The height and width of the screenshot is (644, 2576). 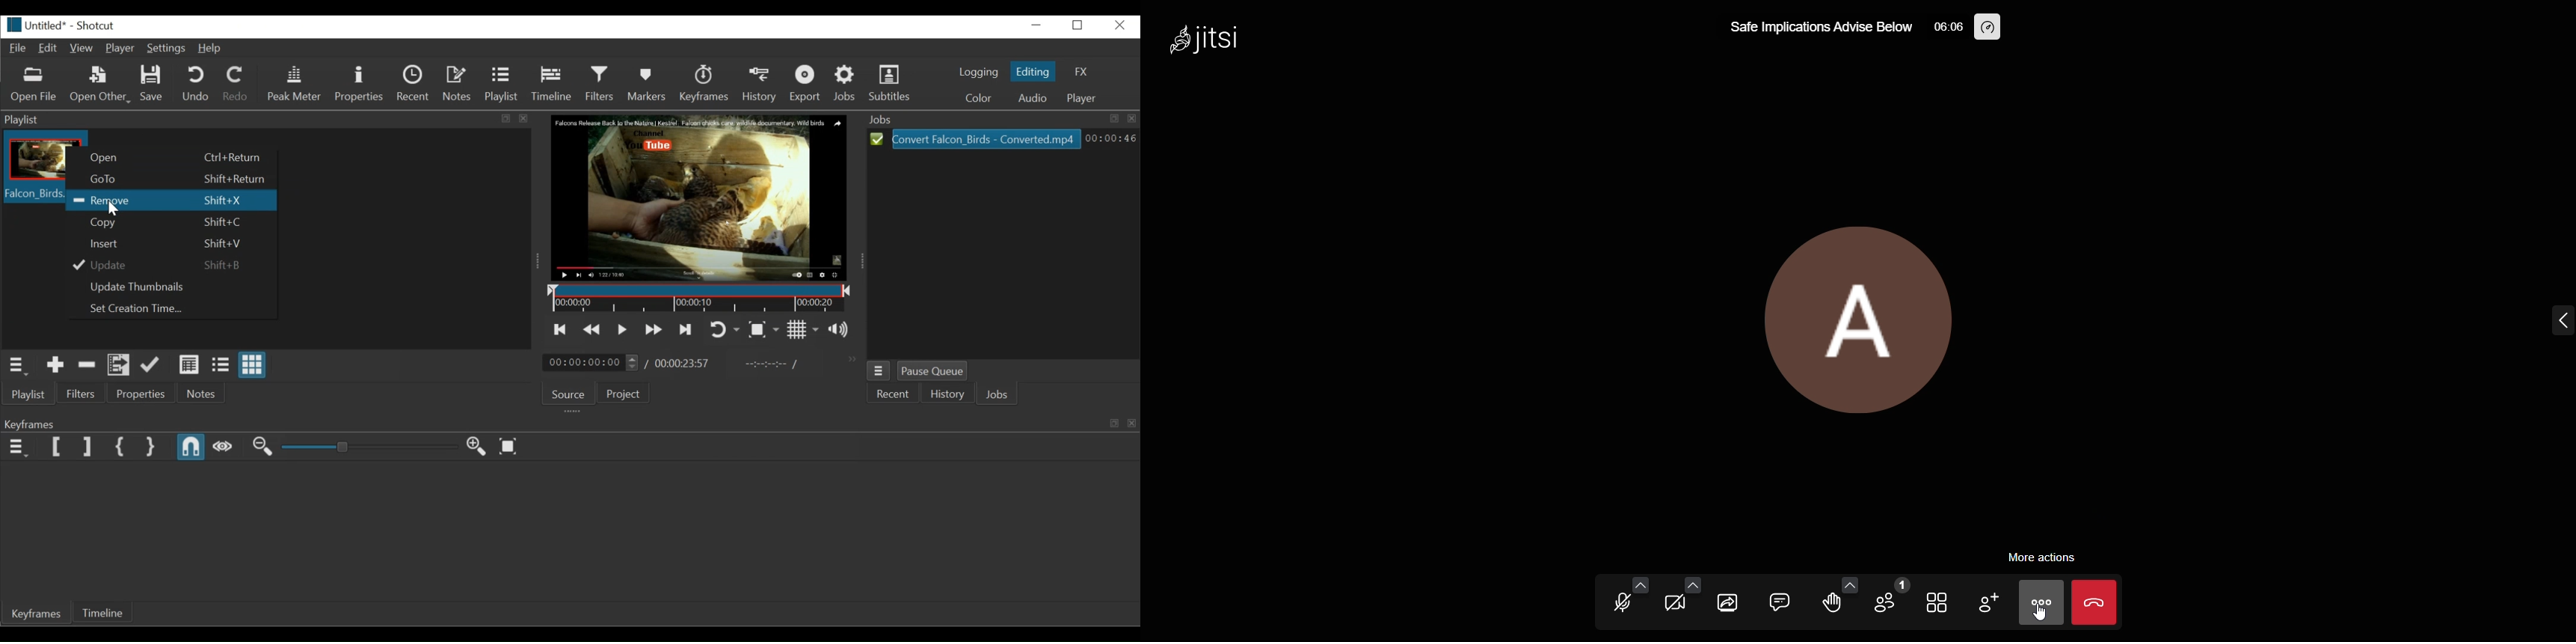 What do you see at coordinates (236, 84) in the screenshot?
I see `Redo` at bounding box center [236, 84].